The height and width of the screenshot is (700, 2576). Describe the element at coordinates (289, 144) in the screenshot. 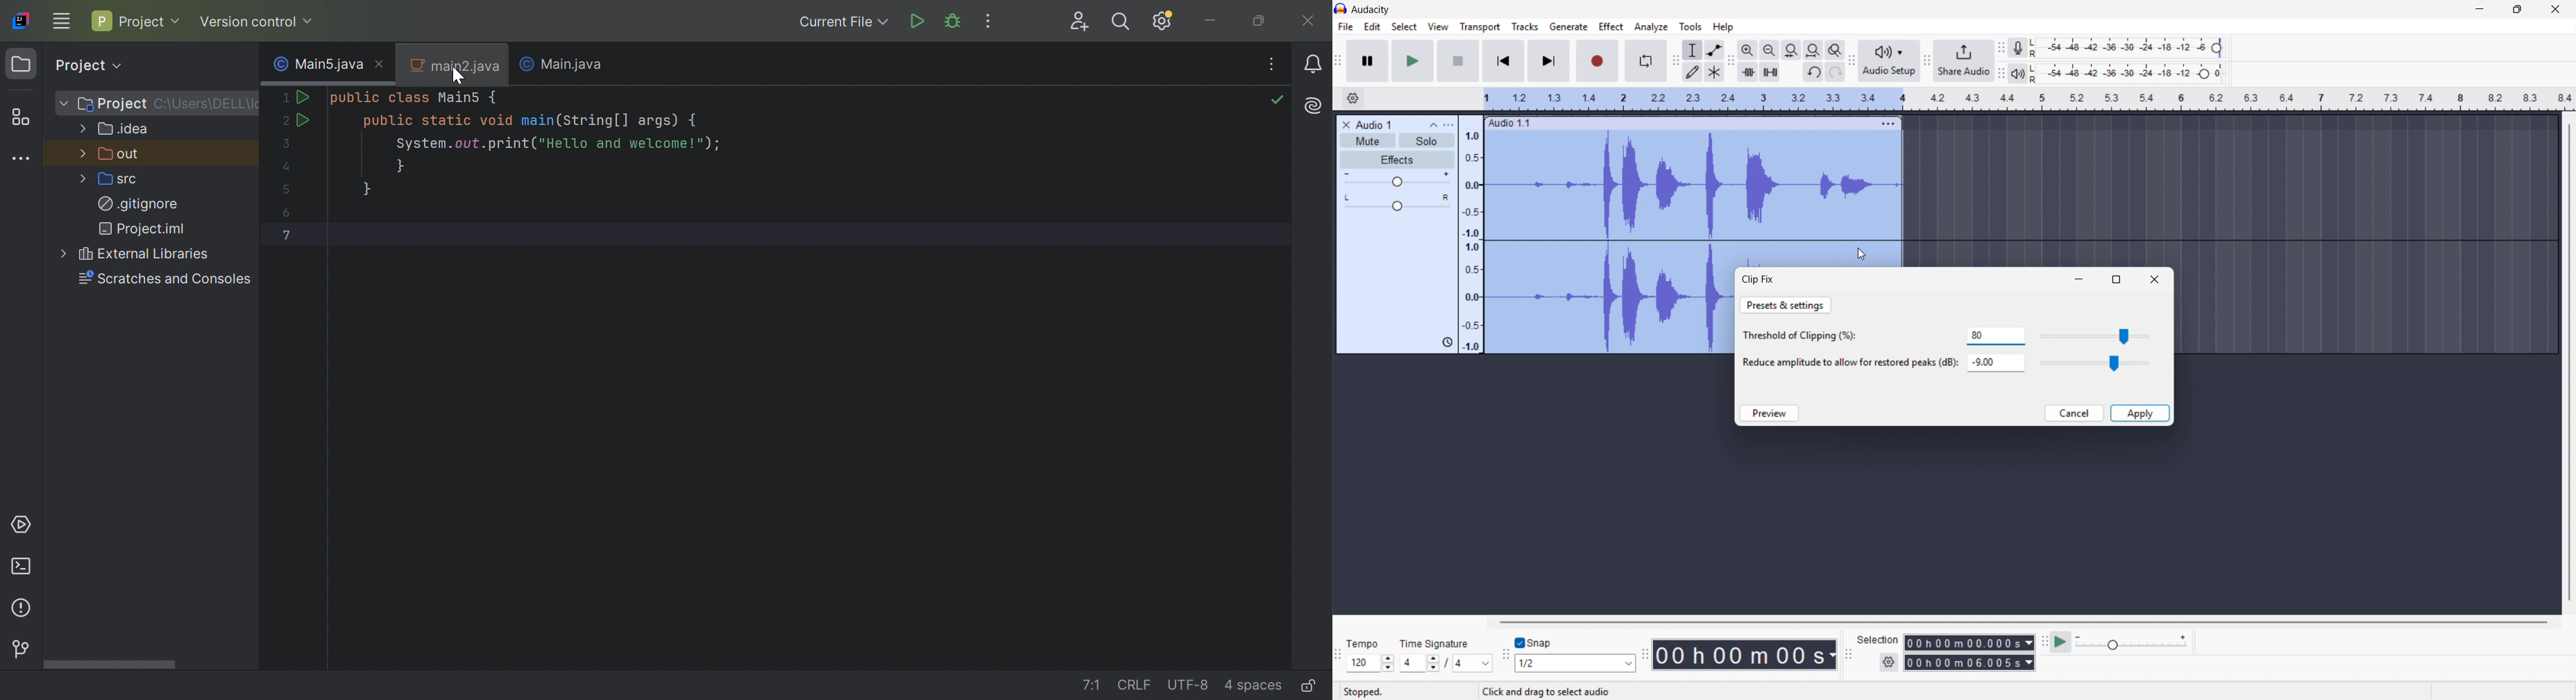

I see `3` at that location.